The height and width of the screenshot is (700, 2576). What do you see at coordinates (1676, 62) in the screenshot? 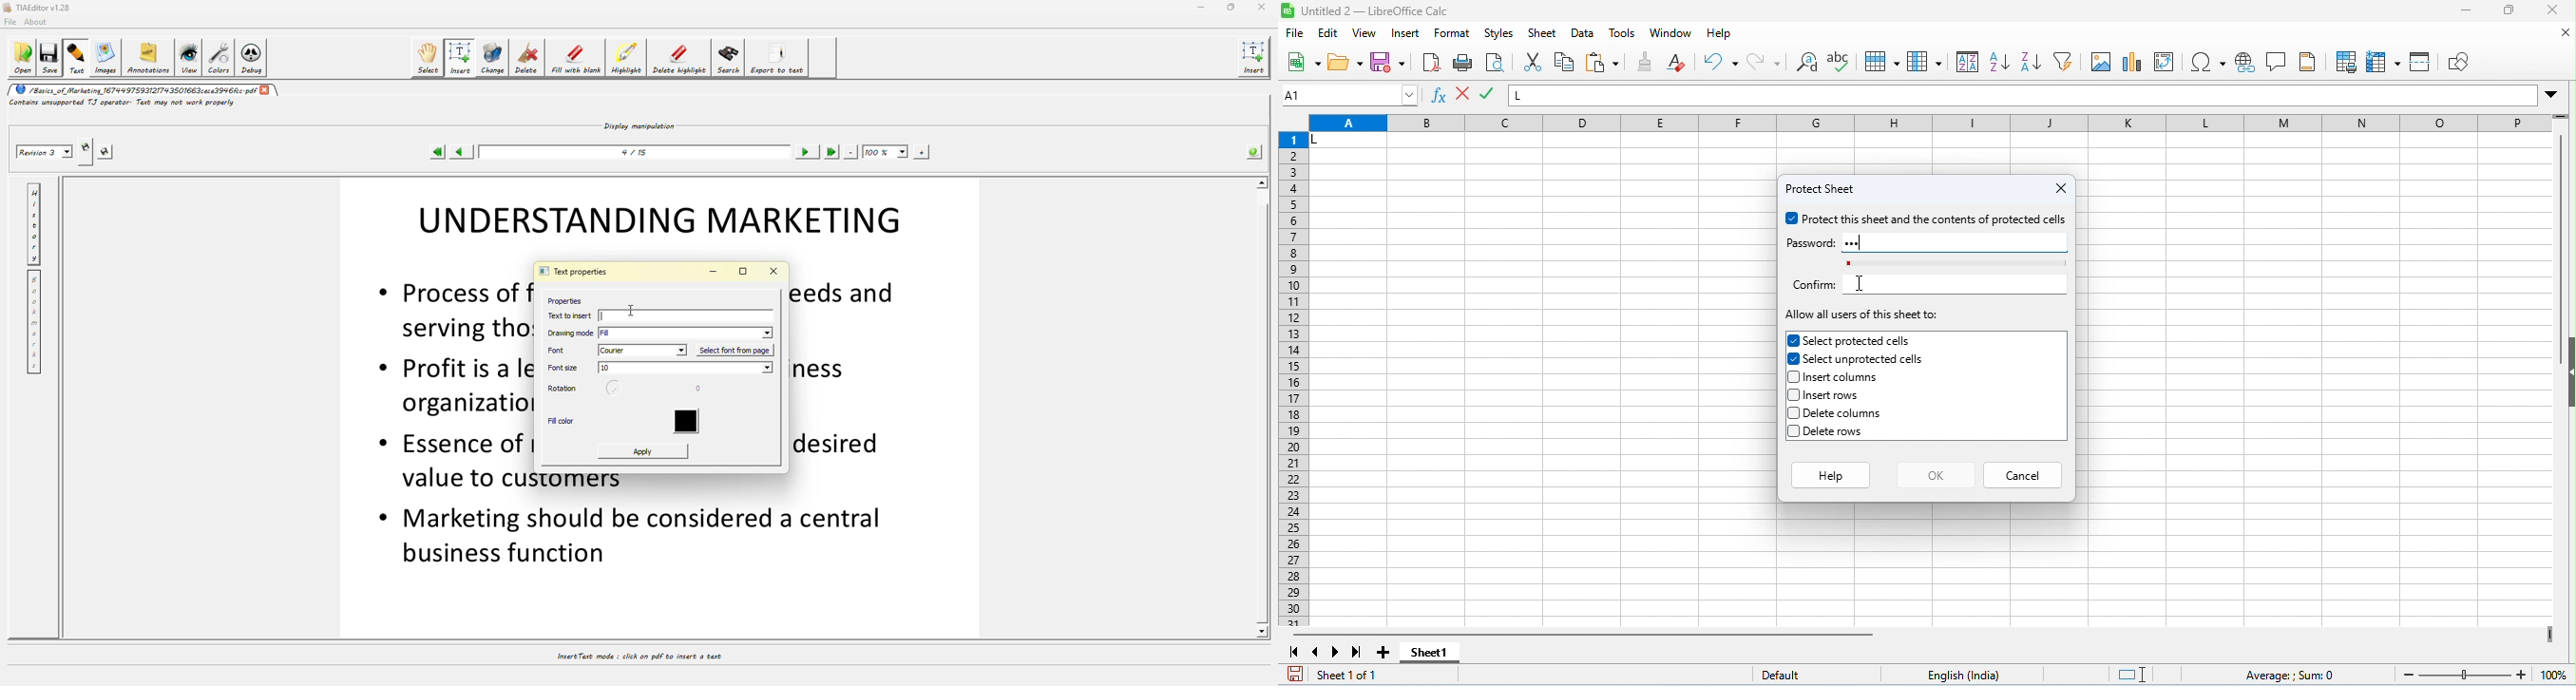
I see `clear direct formatting ` at bounding box center [1676, 62].